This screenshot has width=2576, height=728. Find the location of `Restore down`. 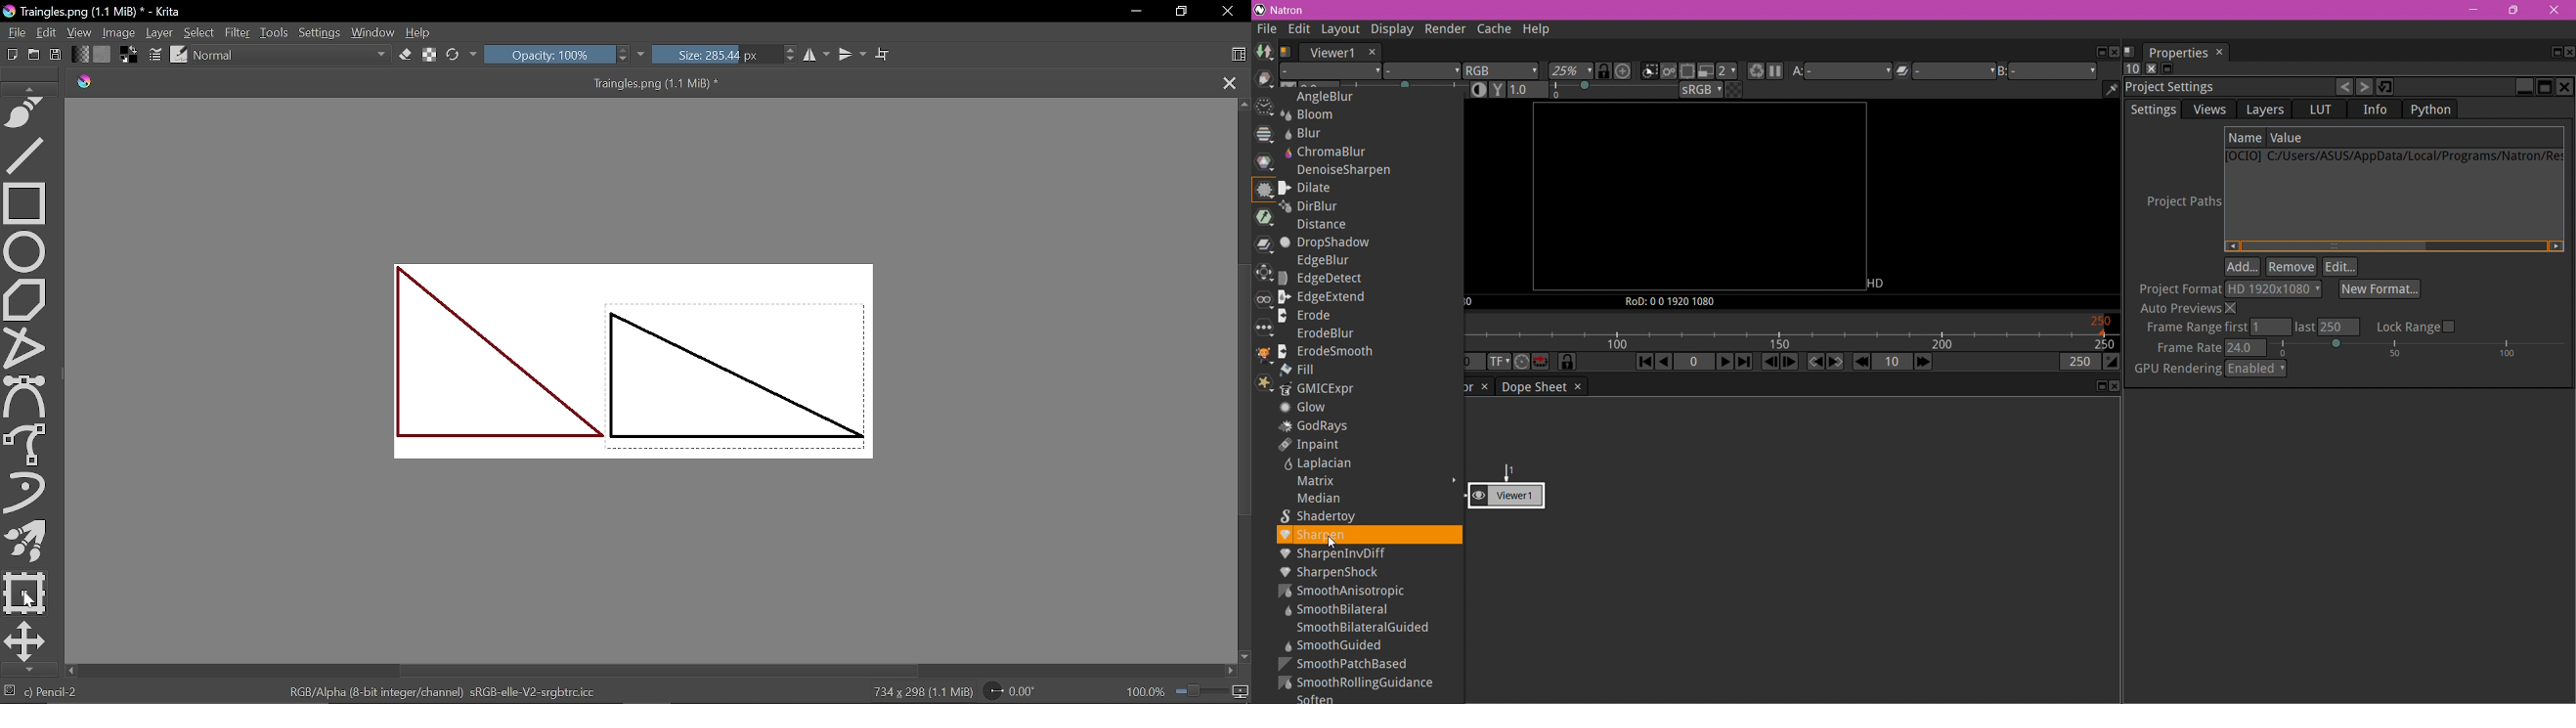

Restore down is located at coordinates (1179, 13).